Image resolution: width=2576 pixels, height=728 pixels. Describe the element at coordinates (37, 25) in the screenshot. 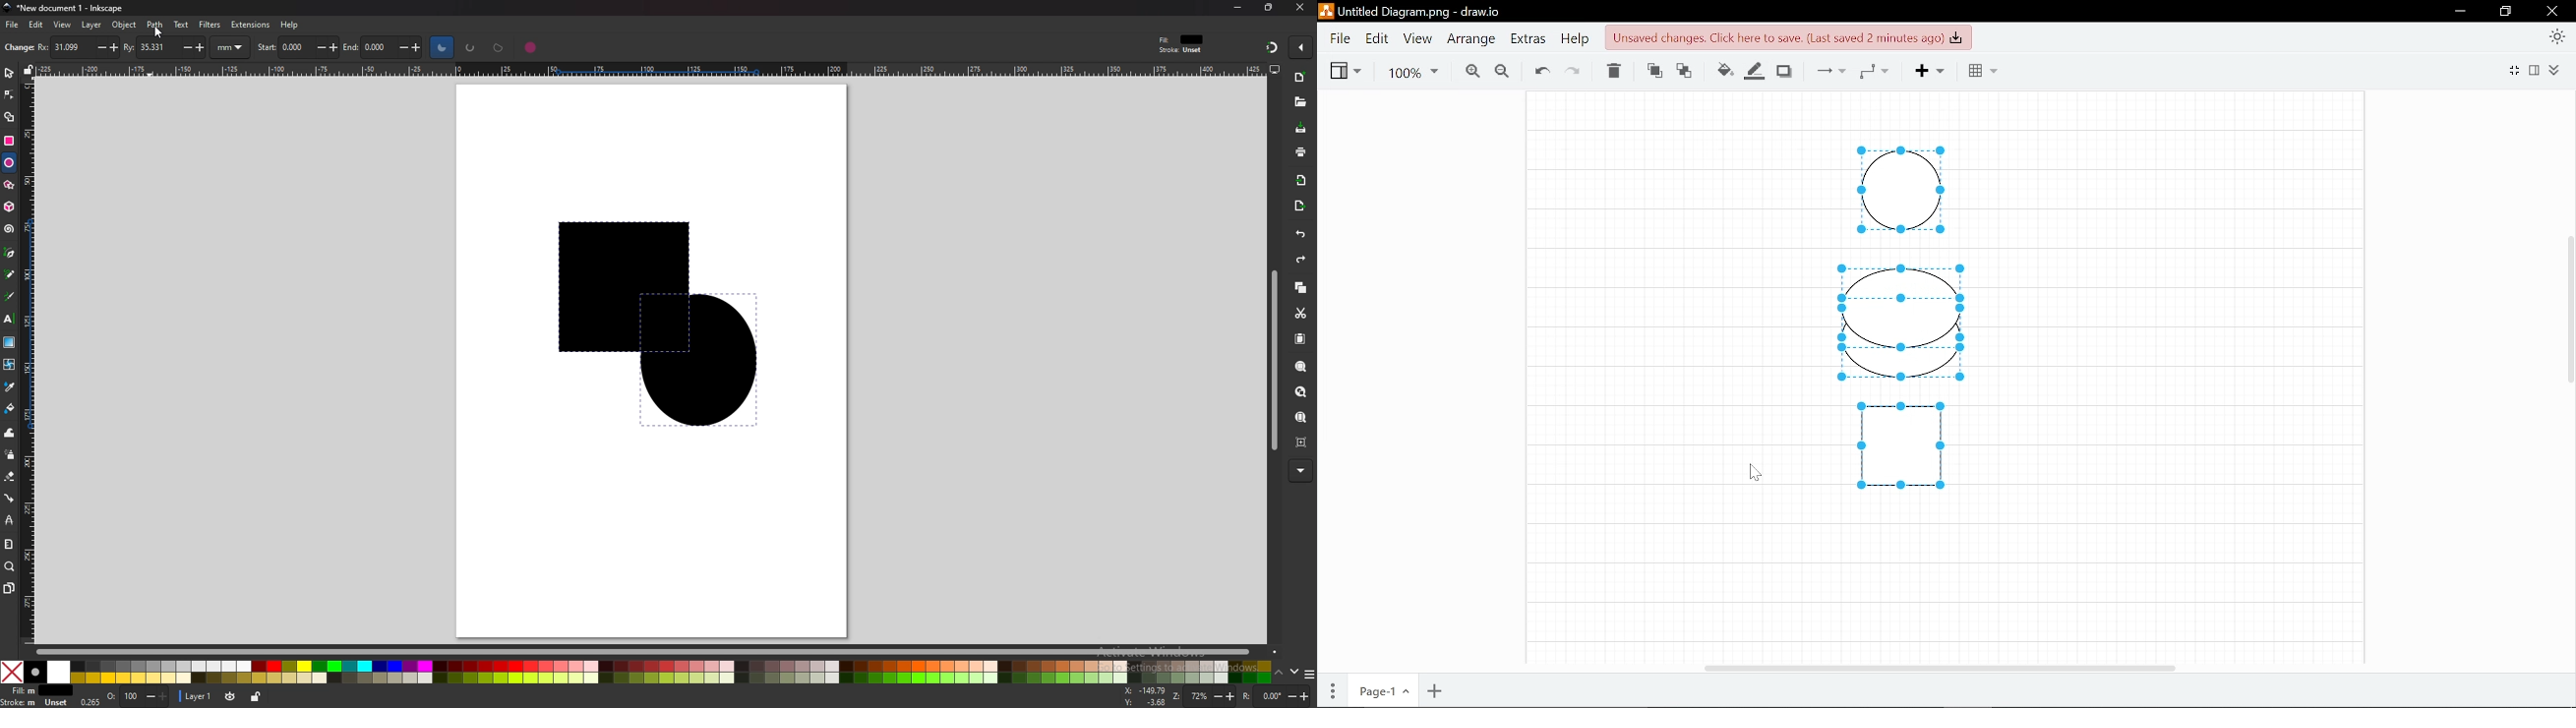

I see `edit` at that location.